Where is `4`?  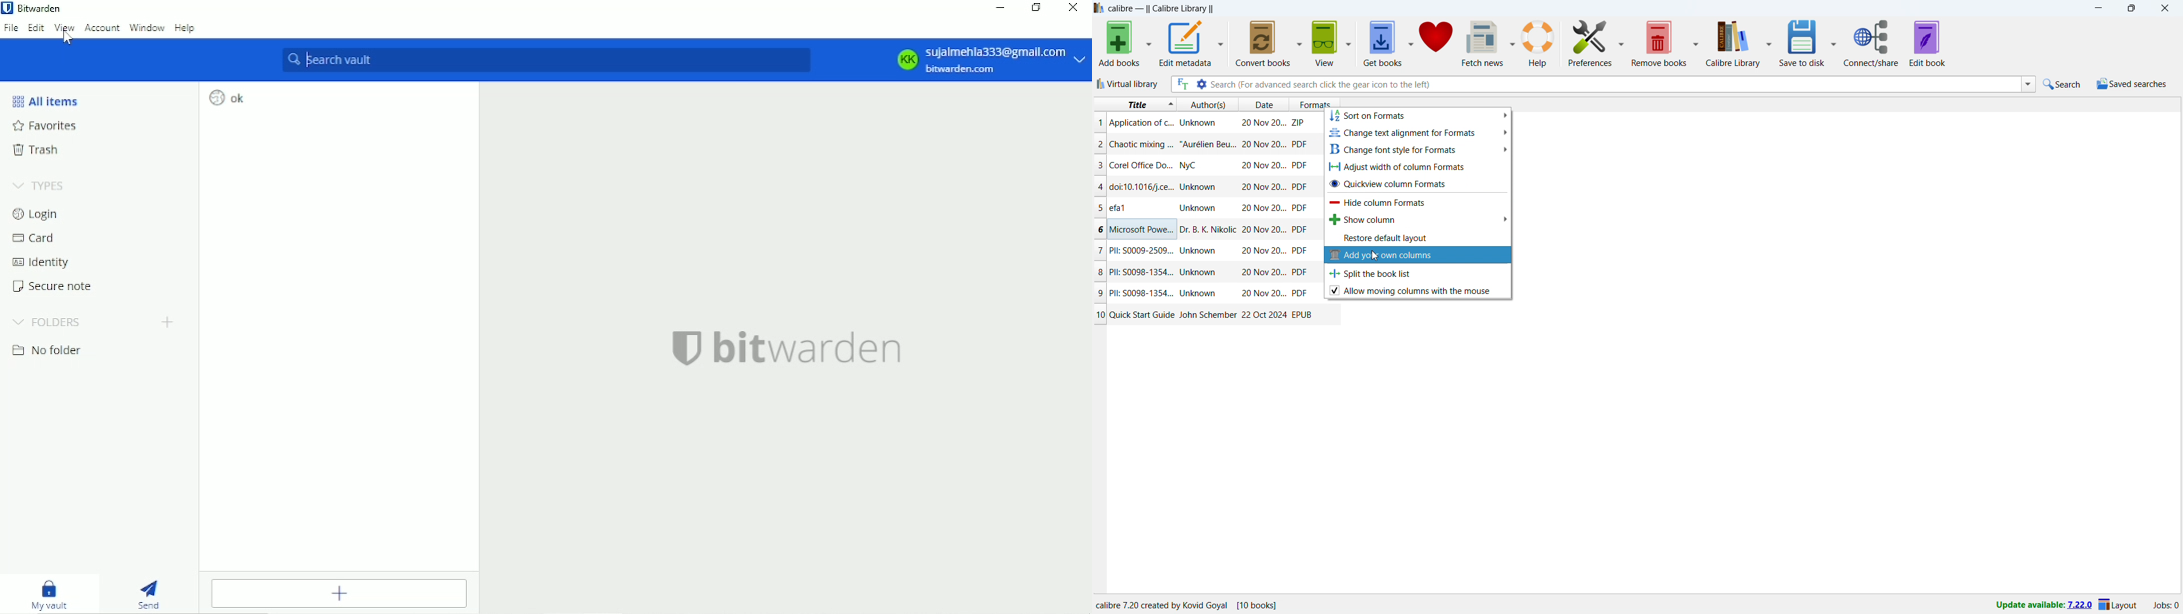 4 is located at coordinates (1099, 186).